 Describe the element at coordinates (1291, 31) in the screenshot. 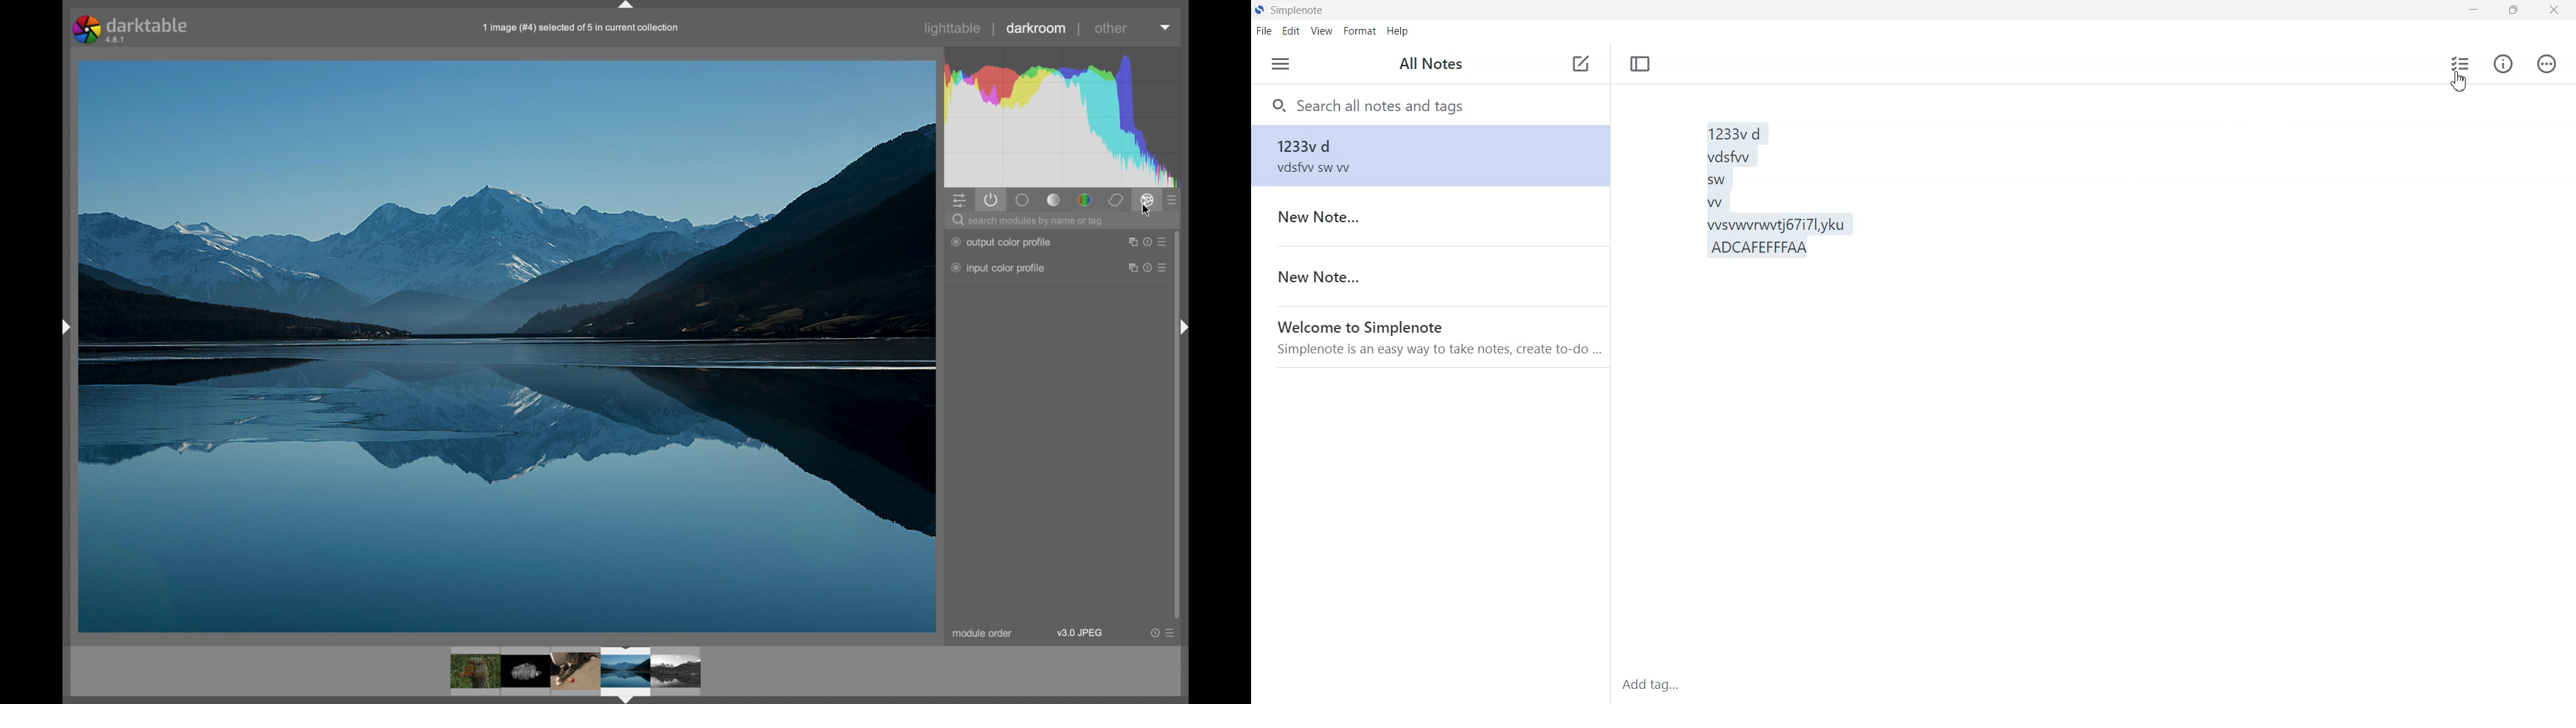

I see `Edit` at that location.